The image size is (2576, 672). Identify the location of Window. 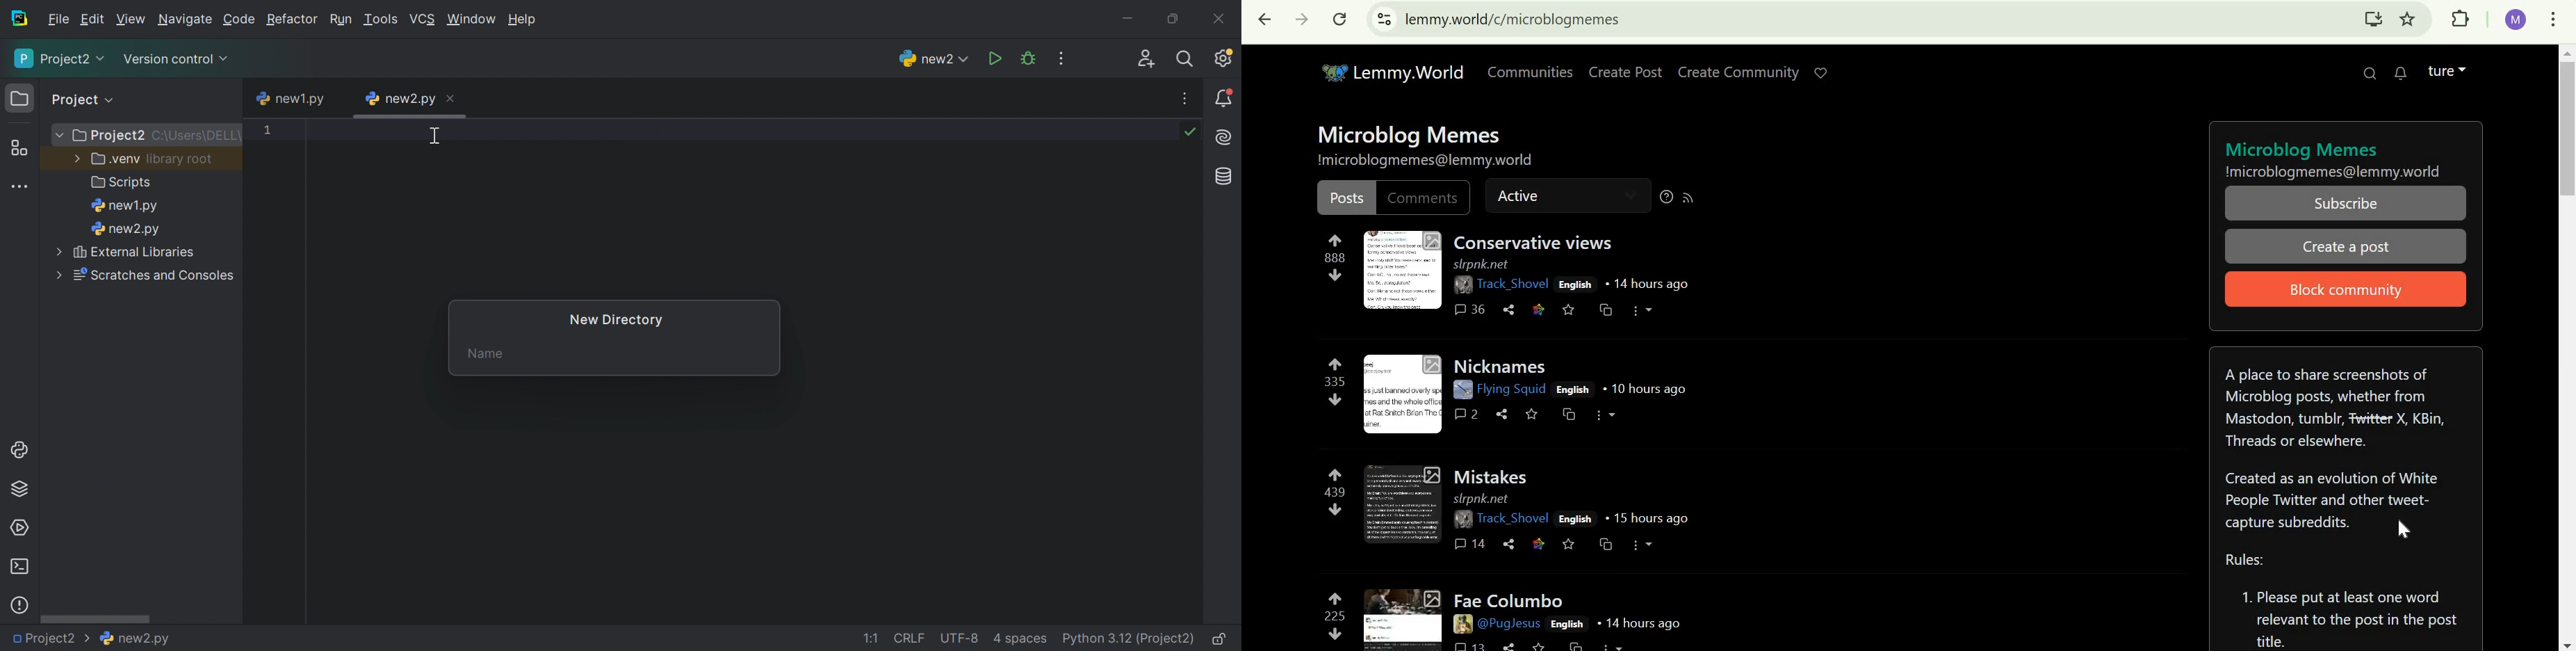
(471, 19).